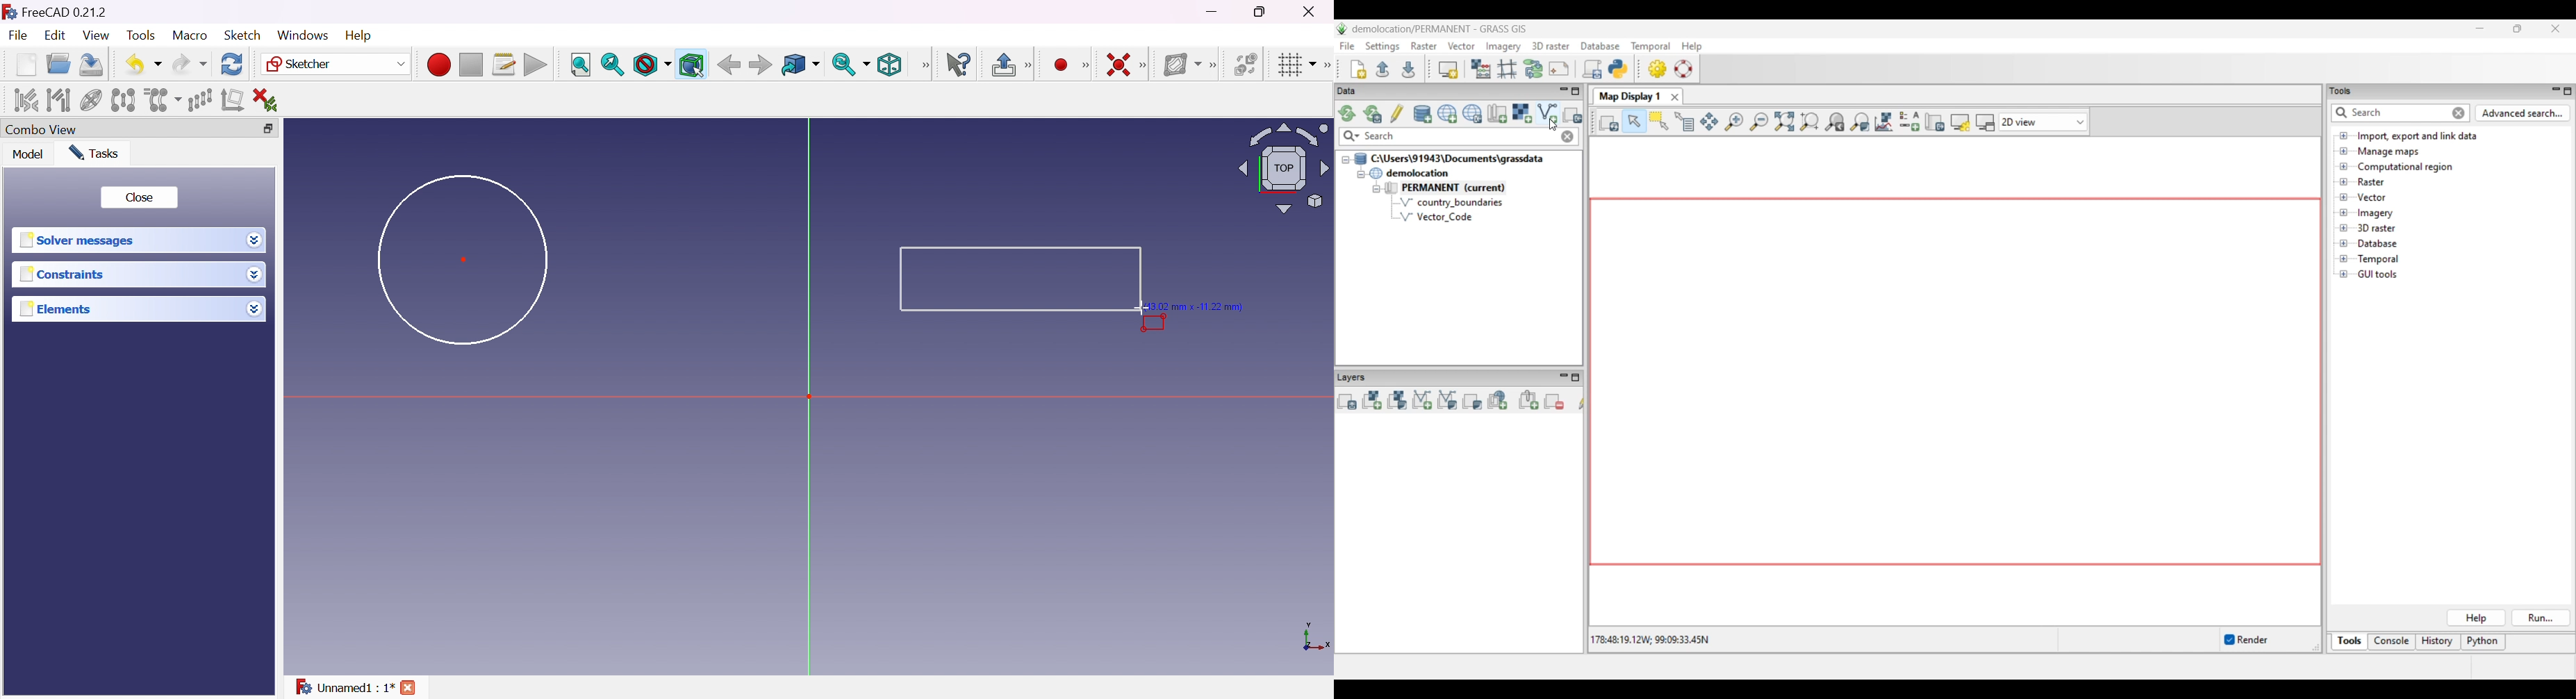  I want to click on Show/hide B-spline information layer, so click(1182, 64).